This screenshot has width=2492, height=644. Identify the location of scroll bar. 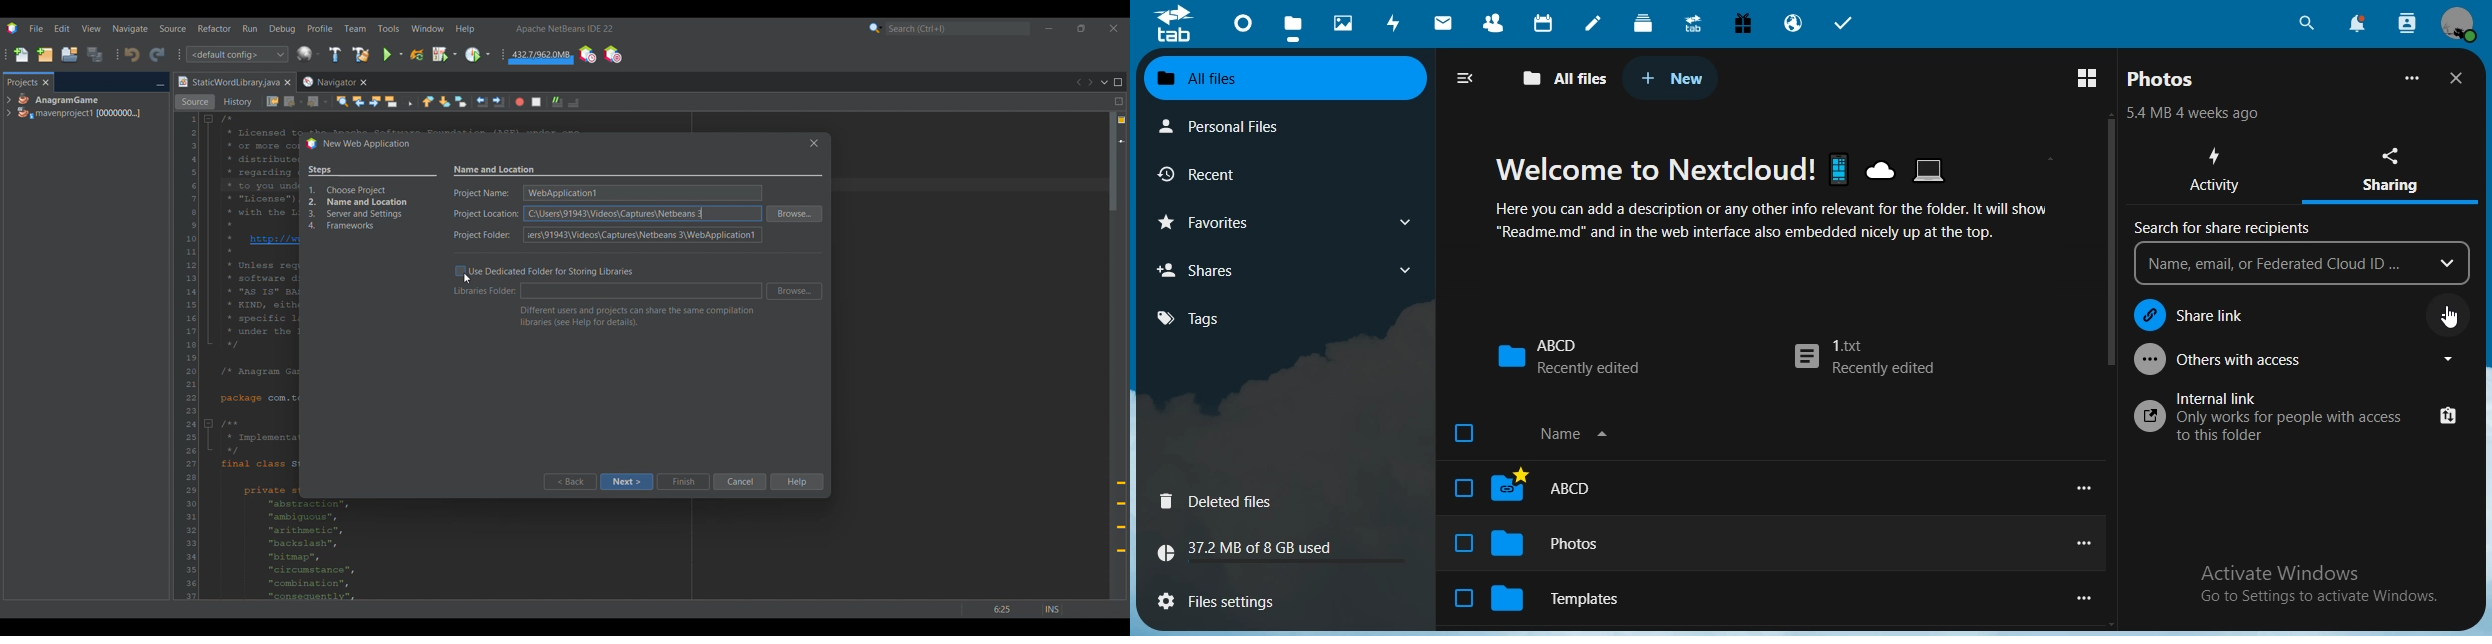
(2109, 244).